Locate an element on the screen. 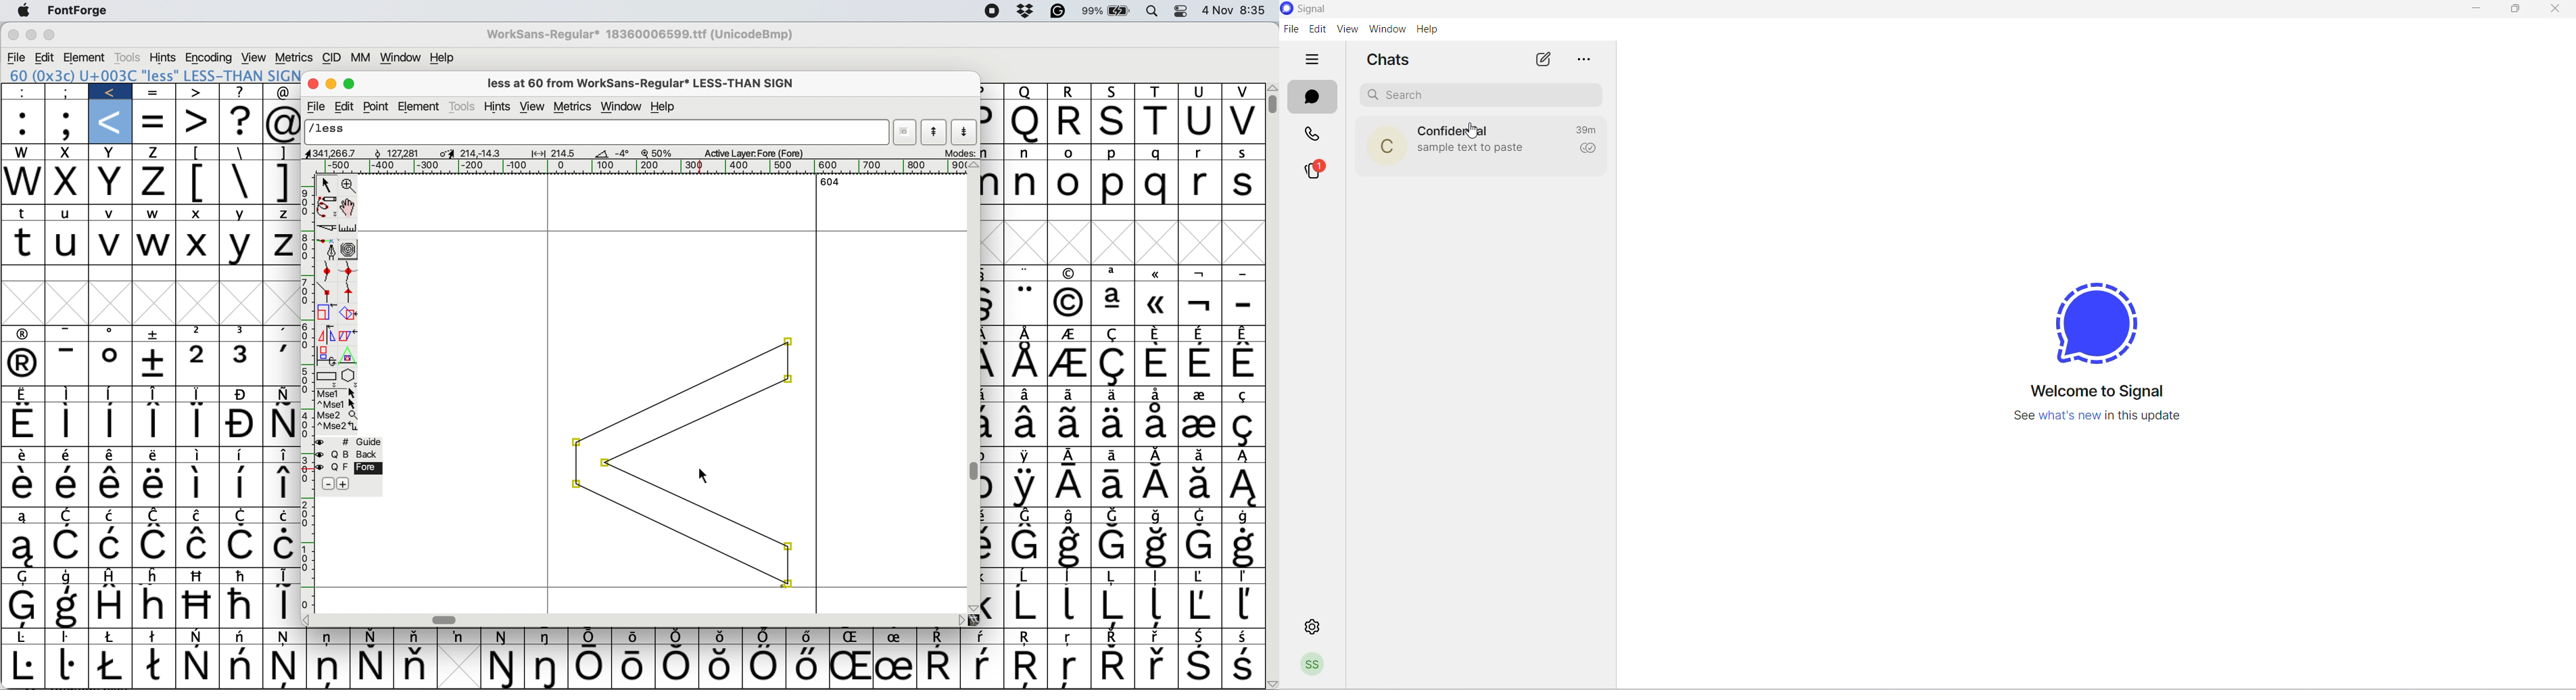  Symbol is located at coordinates (1026, 363).